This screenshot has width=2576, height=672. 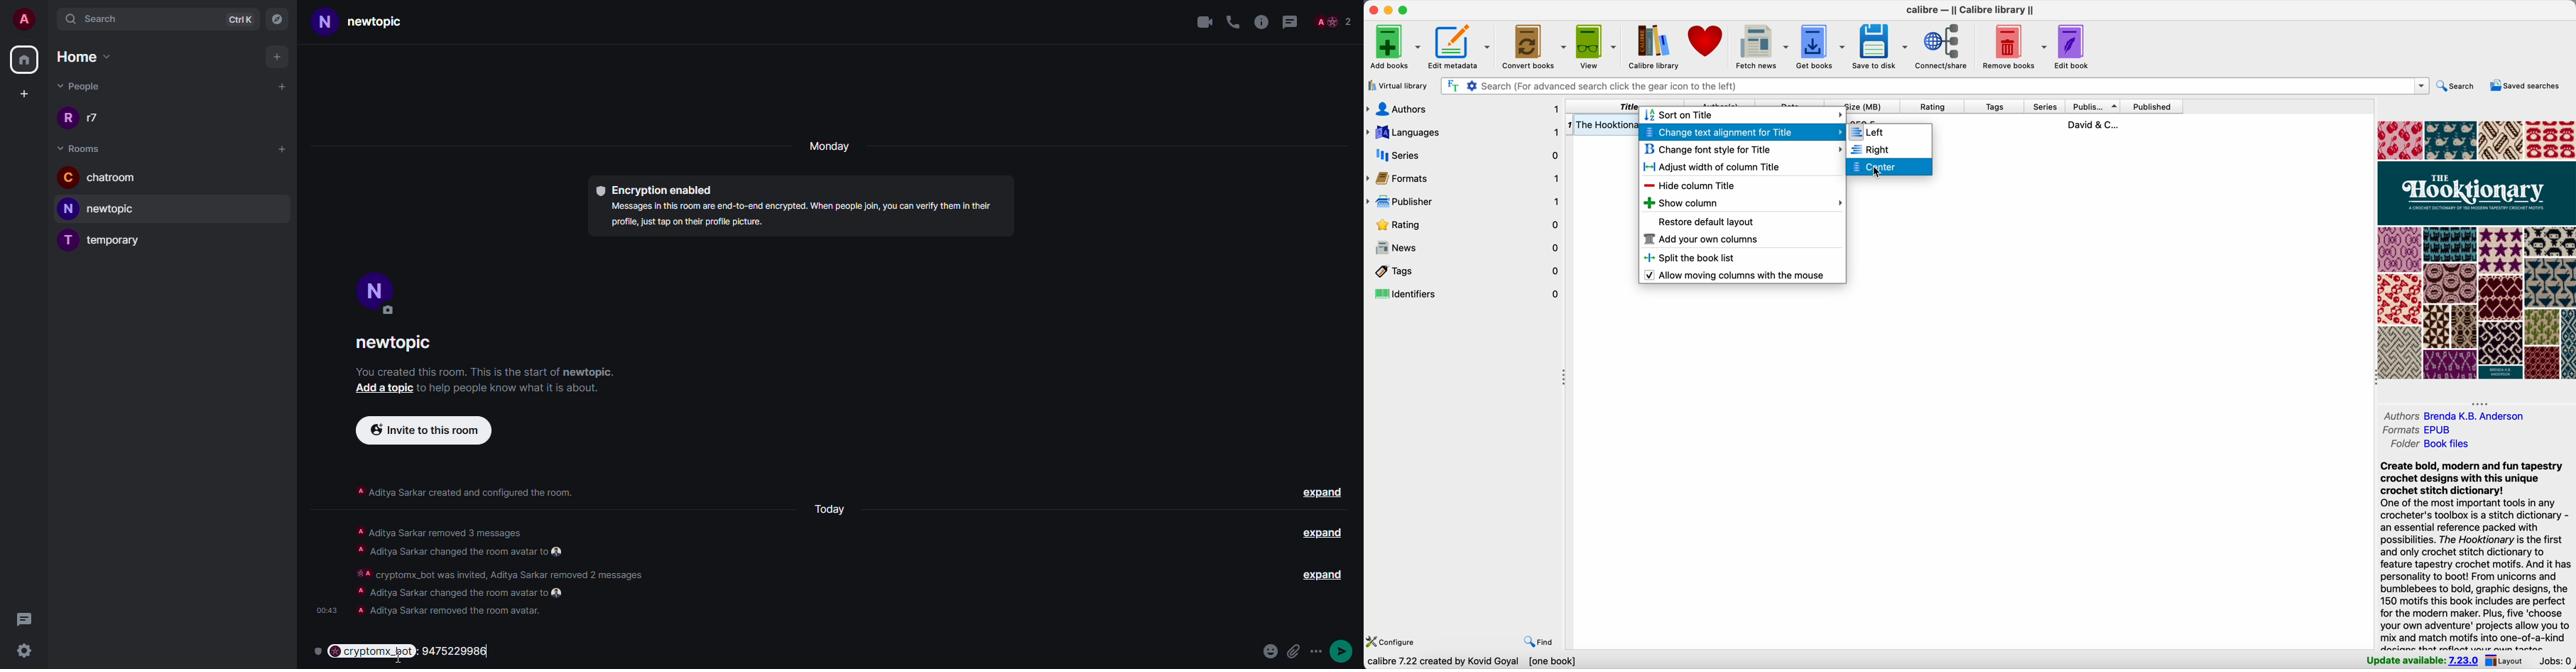 What do you see at coordinates (1693, 186) in the screenshot?
I see `hide column title` at bounding box center [1693, 186].